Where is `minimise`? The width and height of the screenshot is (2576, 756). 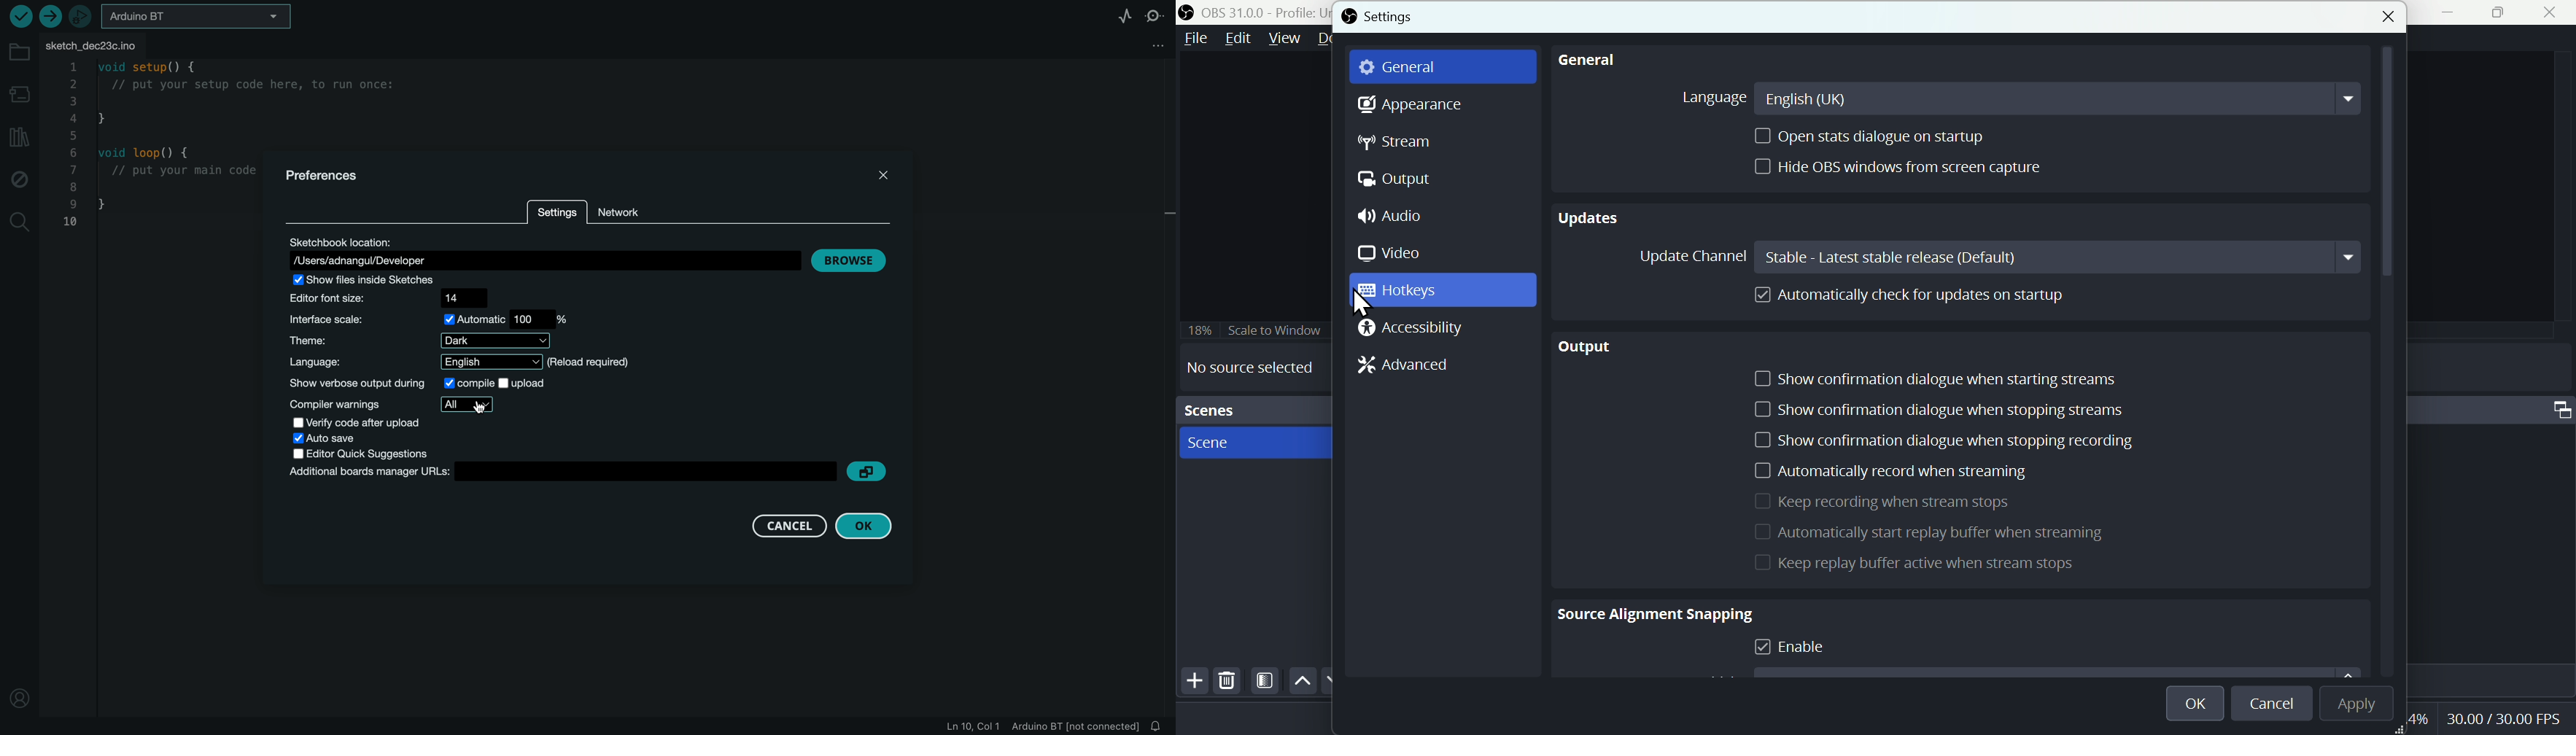
minimise is located at coordinates (2454, 12).